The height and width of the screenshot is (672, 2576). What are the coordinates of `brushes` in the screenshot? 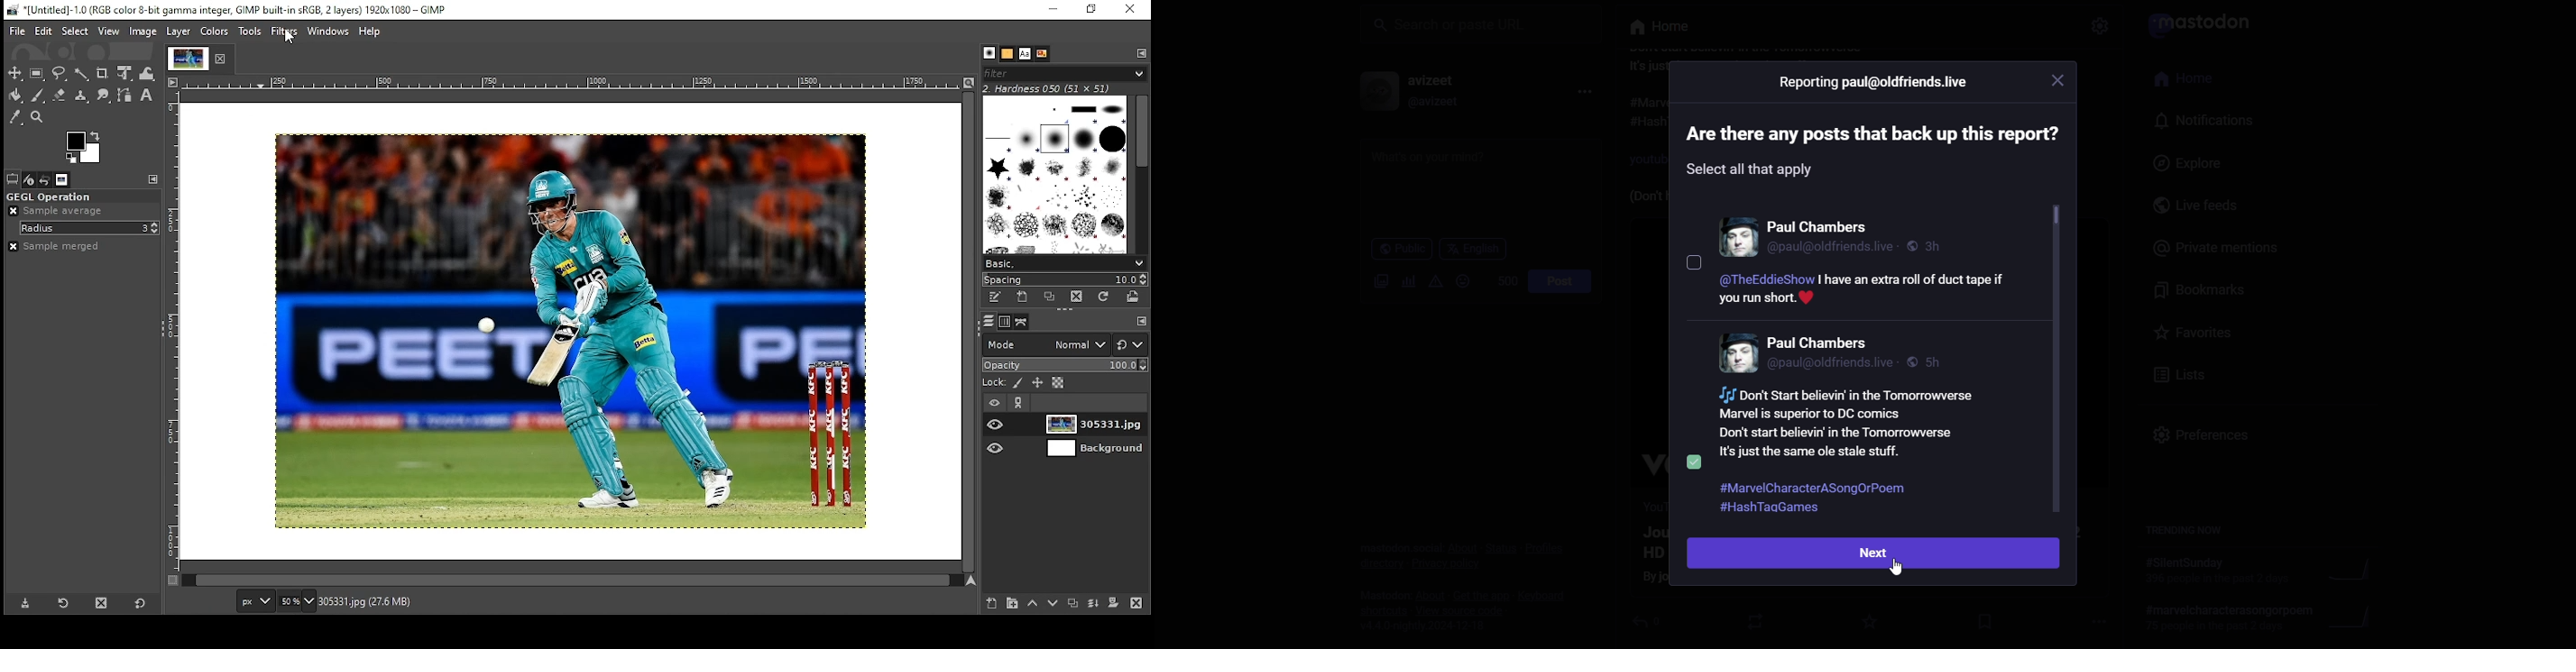 It's located at (1063, 73).